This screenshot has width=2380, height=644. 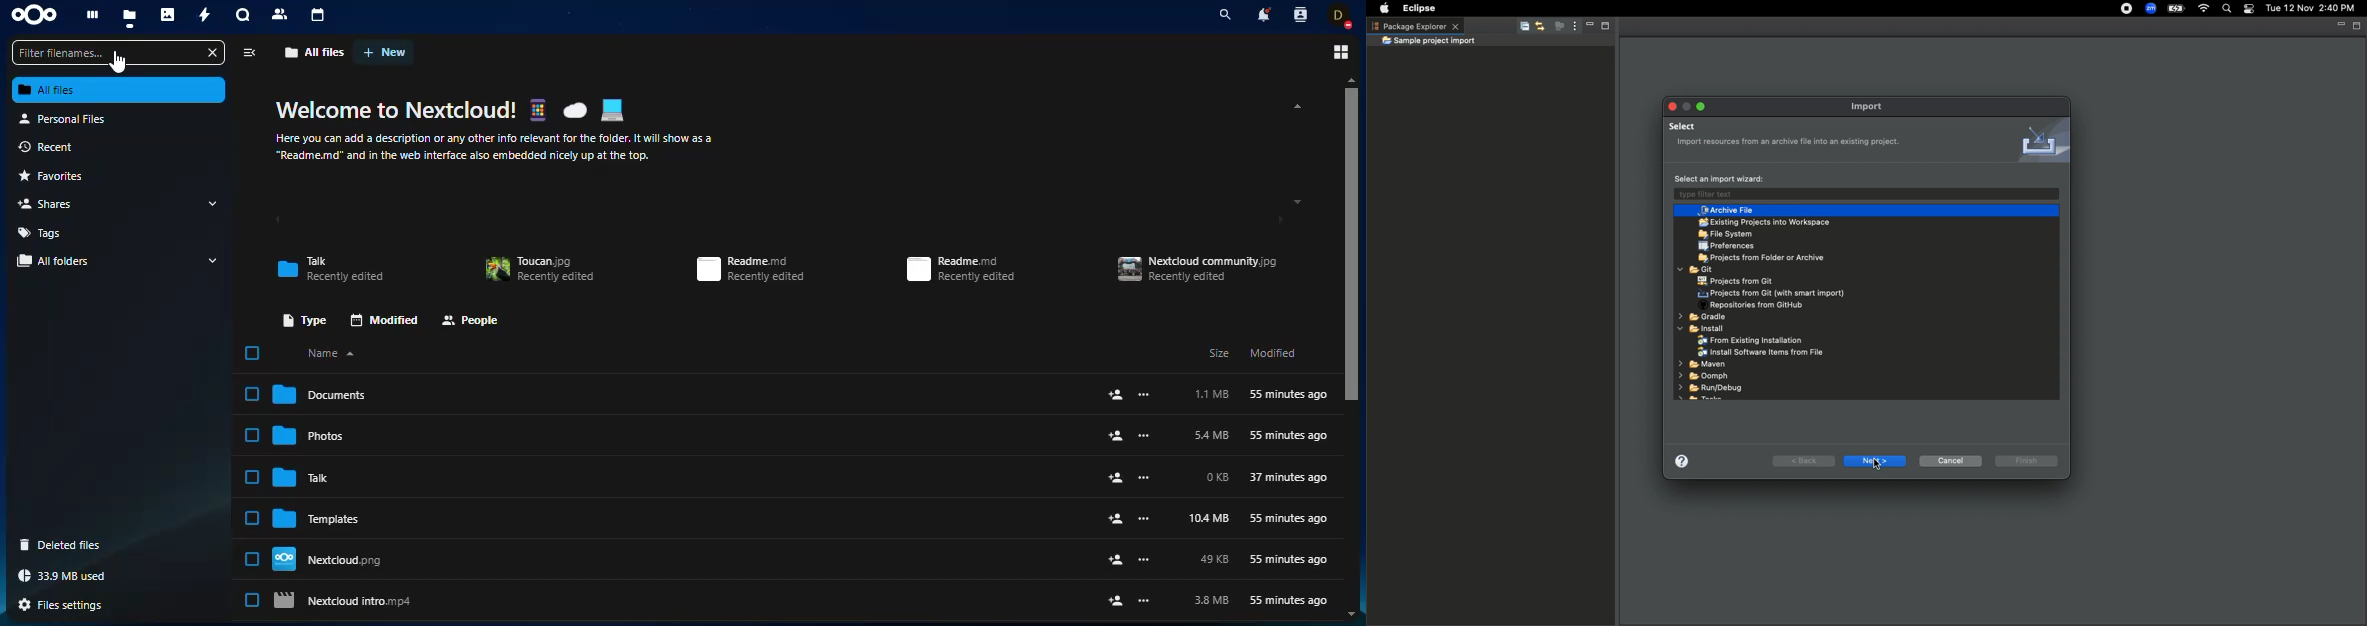 What do you see at coordinates (59, 261) in the screenshot?
I see `all folders` at bounding box center [59, 261].